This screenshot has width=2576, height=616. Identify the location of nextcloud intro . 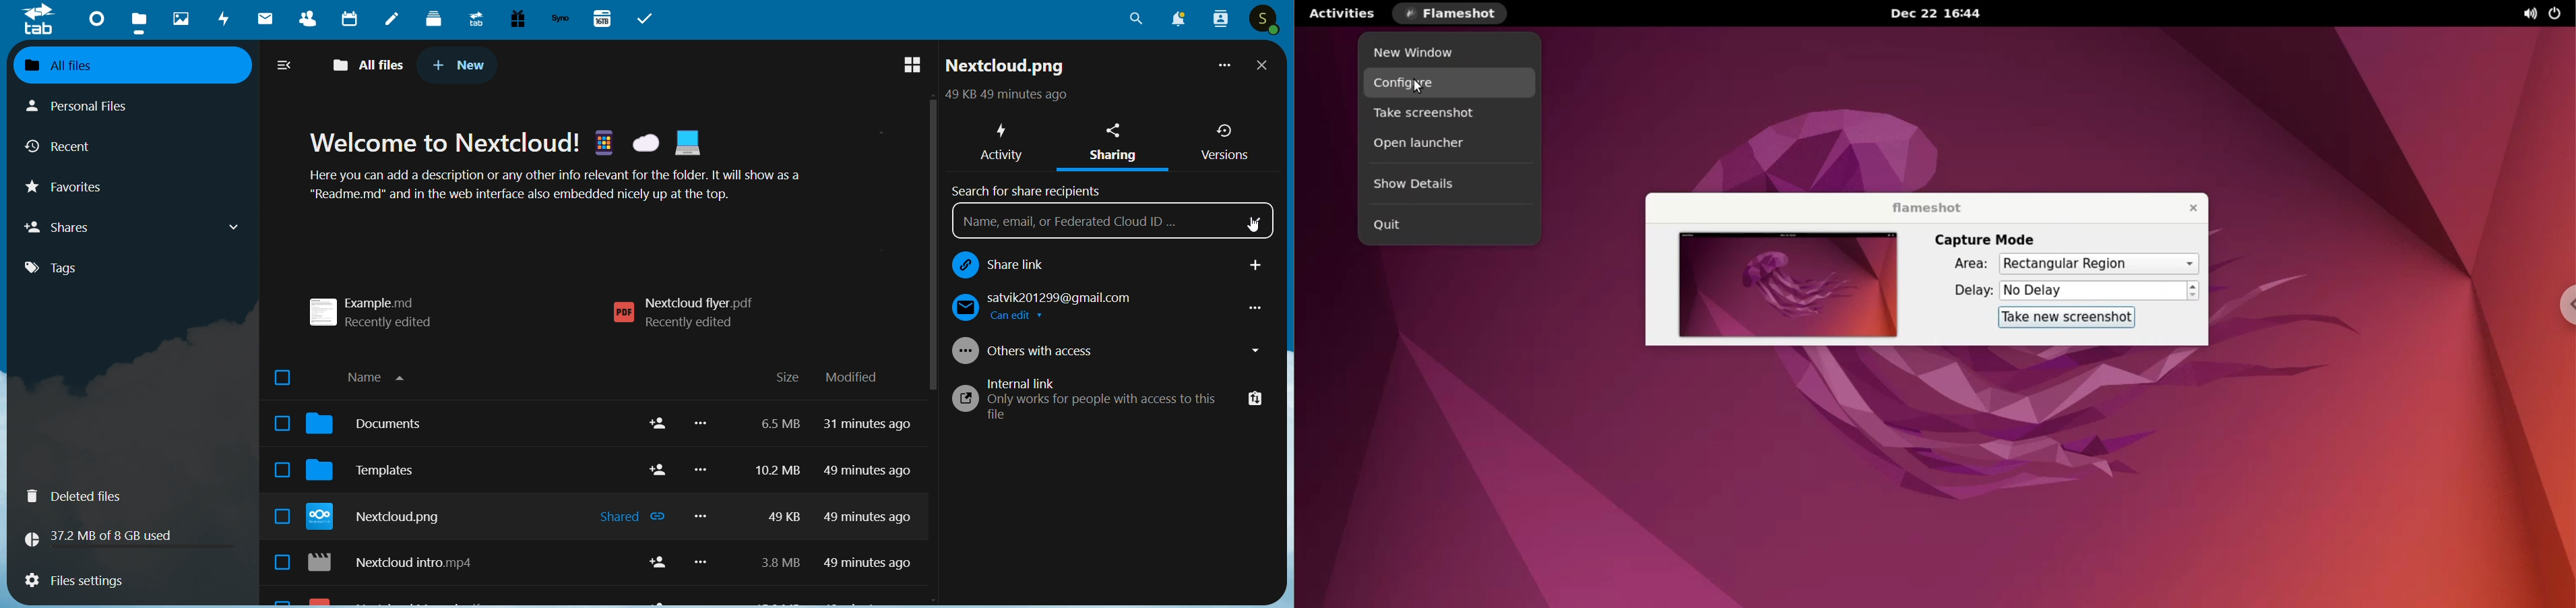
(399, 565).